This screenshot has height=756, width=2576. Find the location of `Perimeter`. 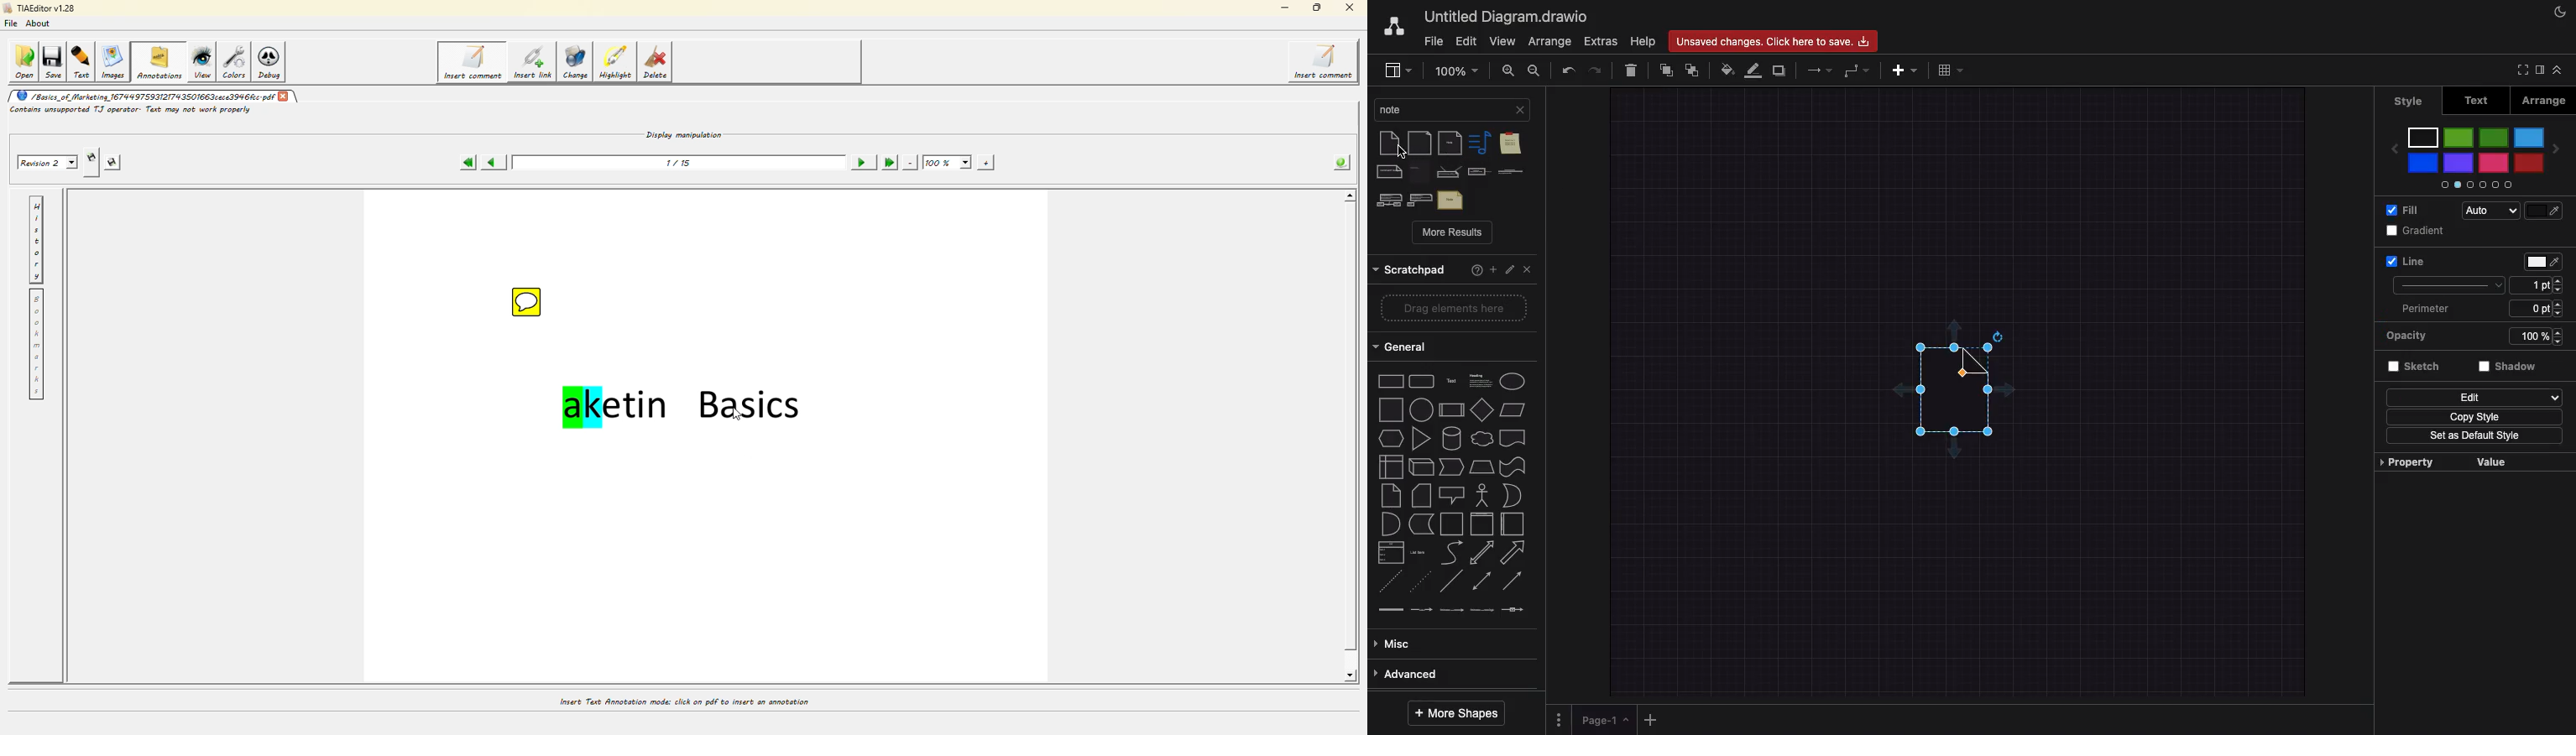

Perimeter is located at coordinates (2423, 310).